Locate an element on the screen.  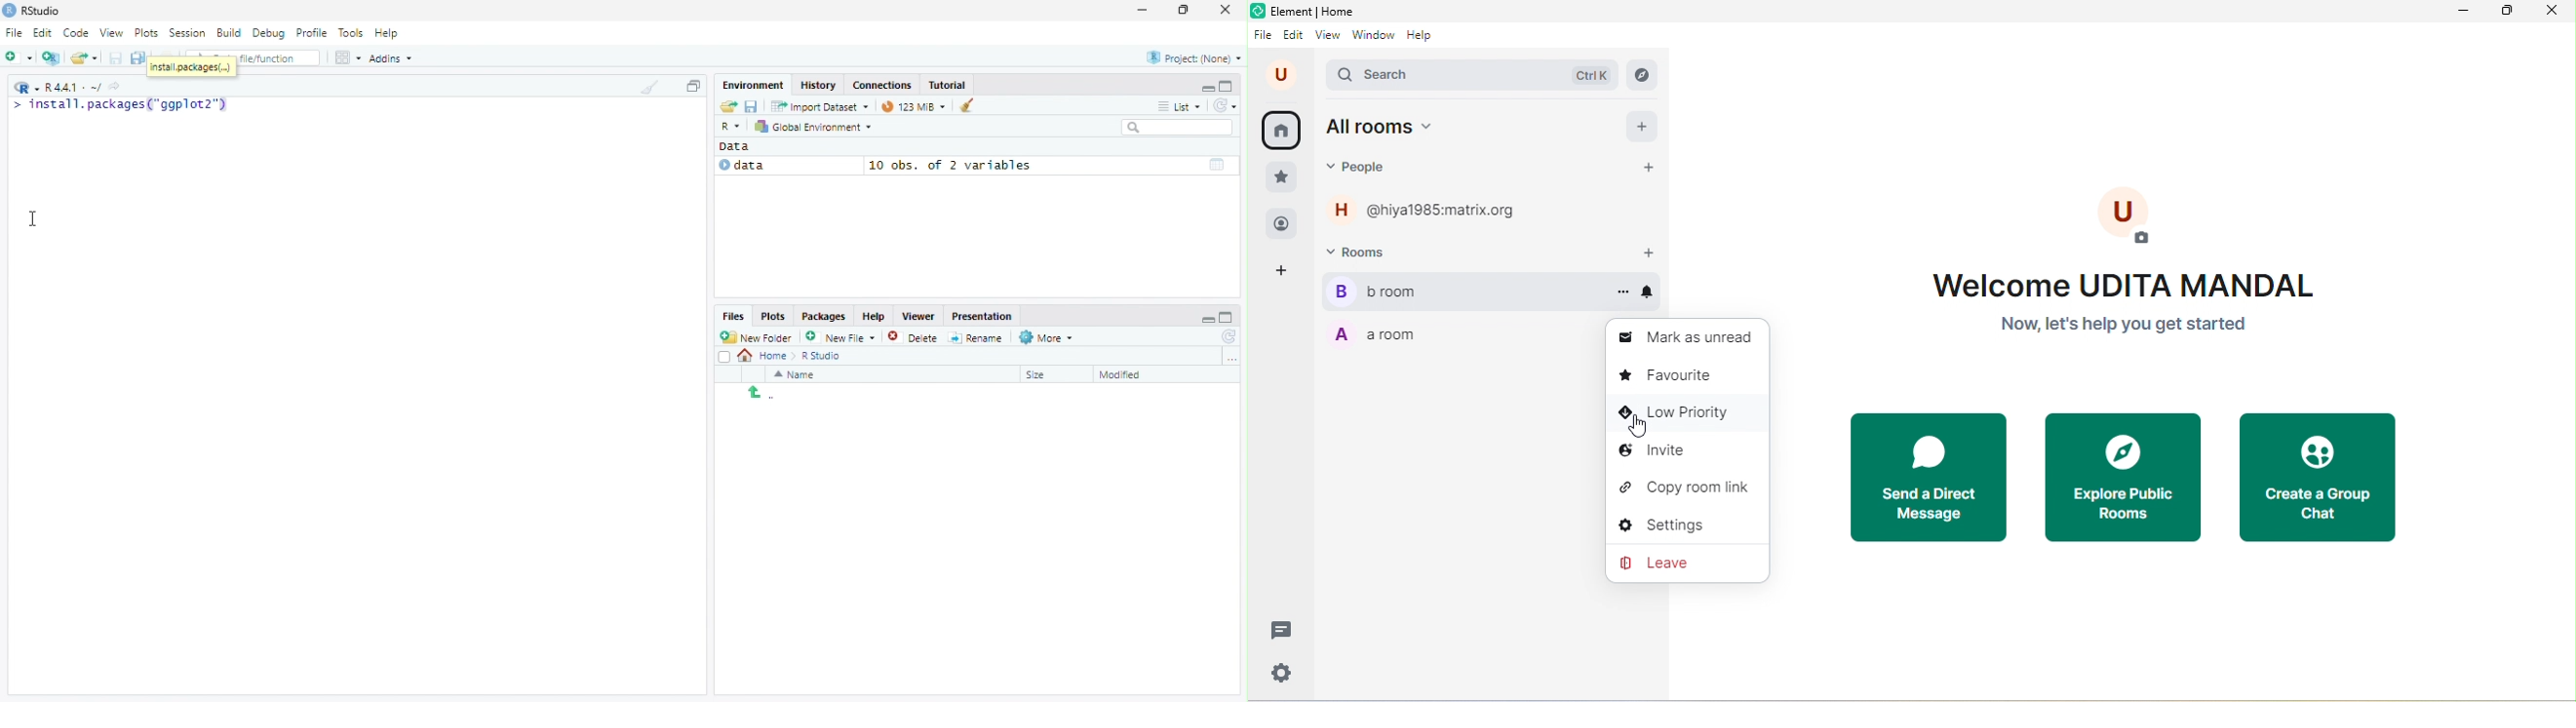
New Folder is located at coordinates (759, 337).